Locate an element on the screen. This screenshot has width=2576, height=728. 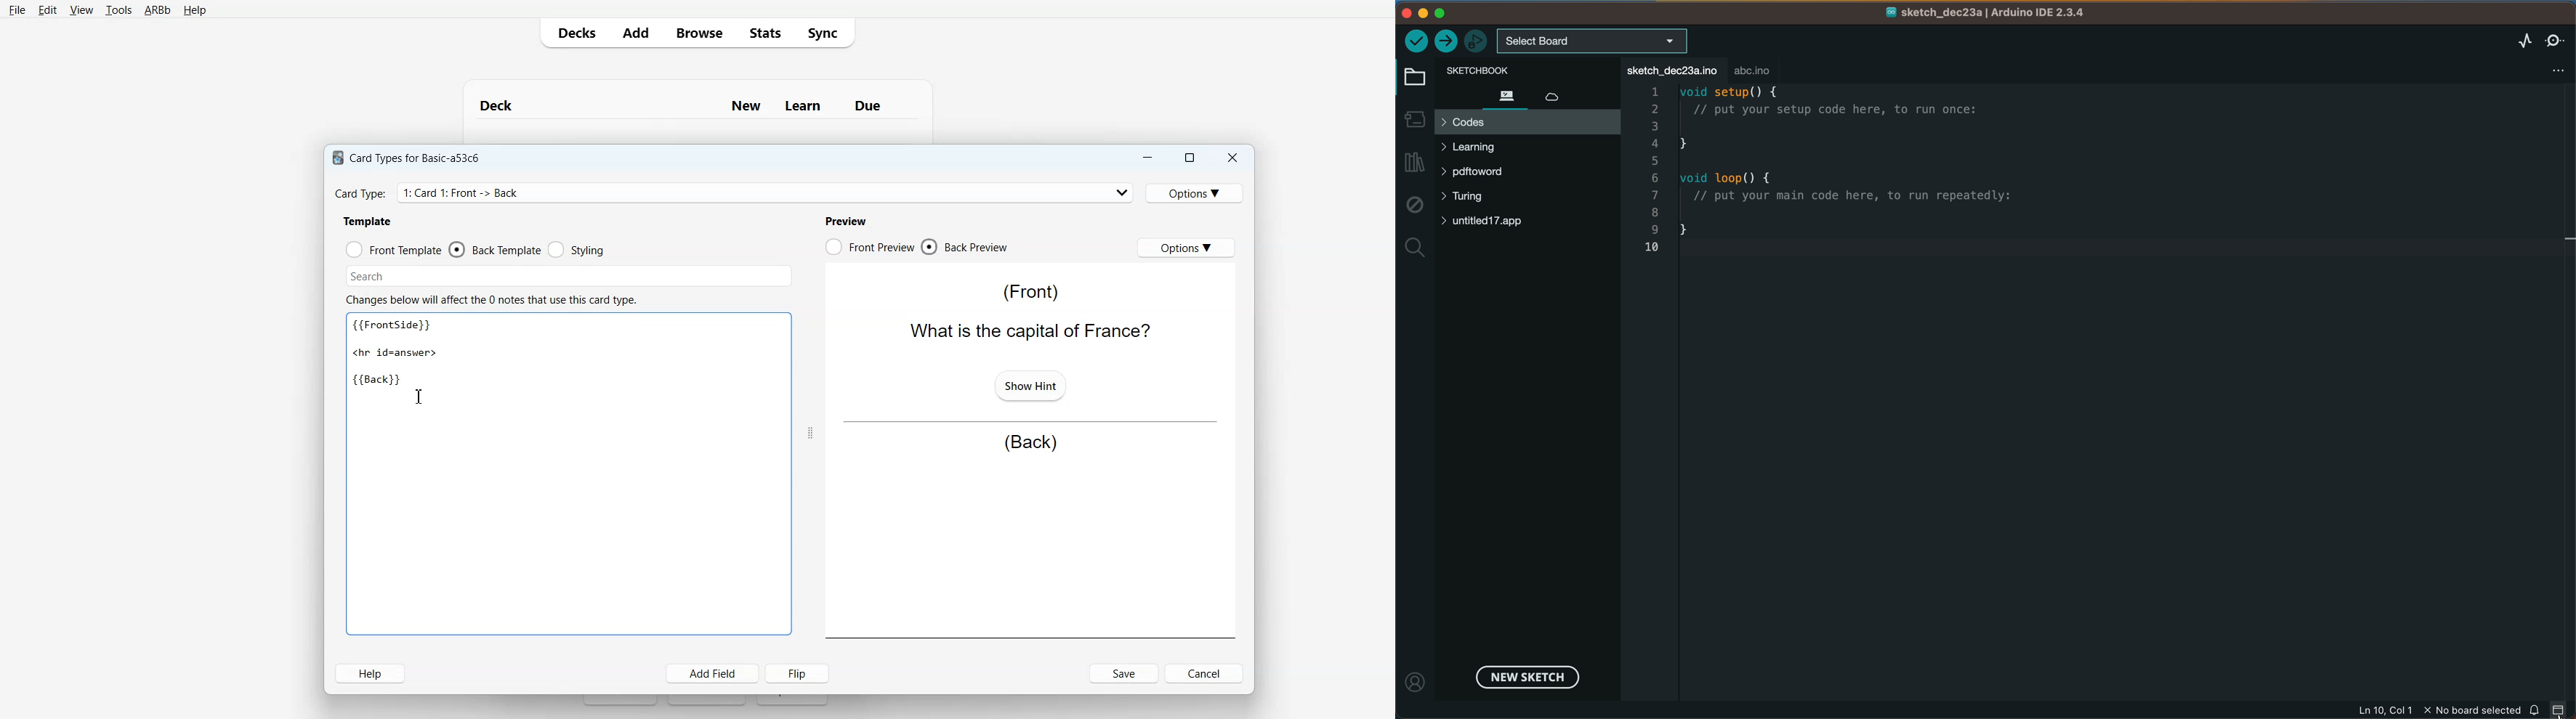
Maximize is located at coordinates (1188, 158).